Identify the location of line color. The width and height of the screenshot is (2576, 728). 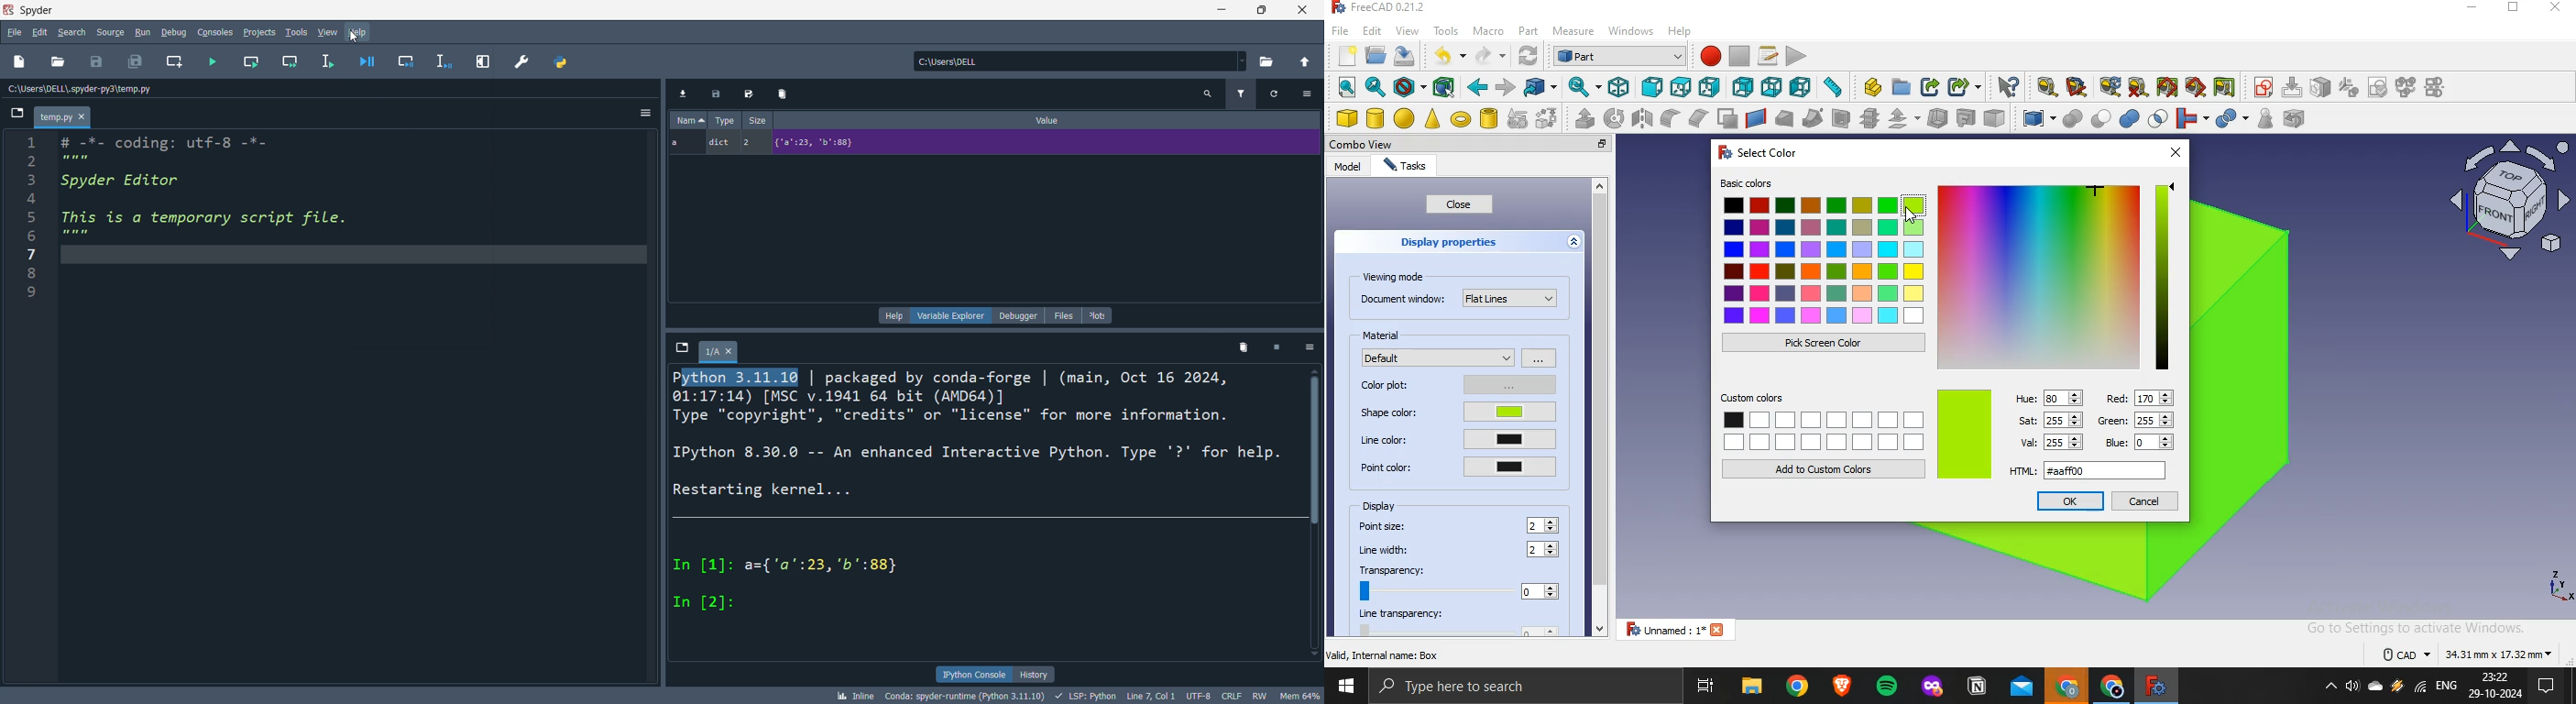
(1459, 439).